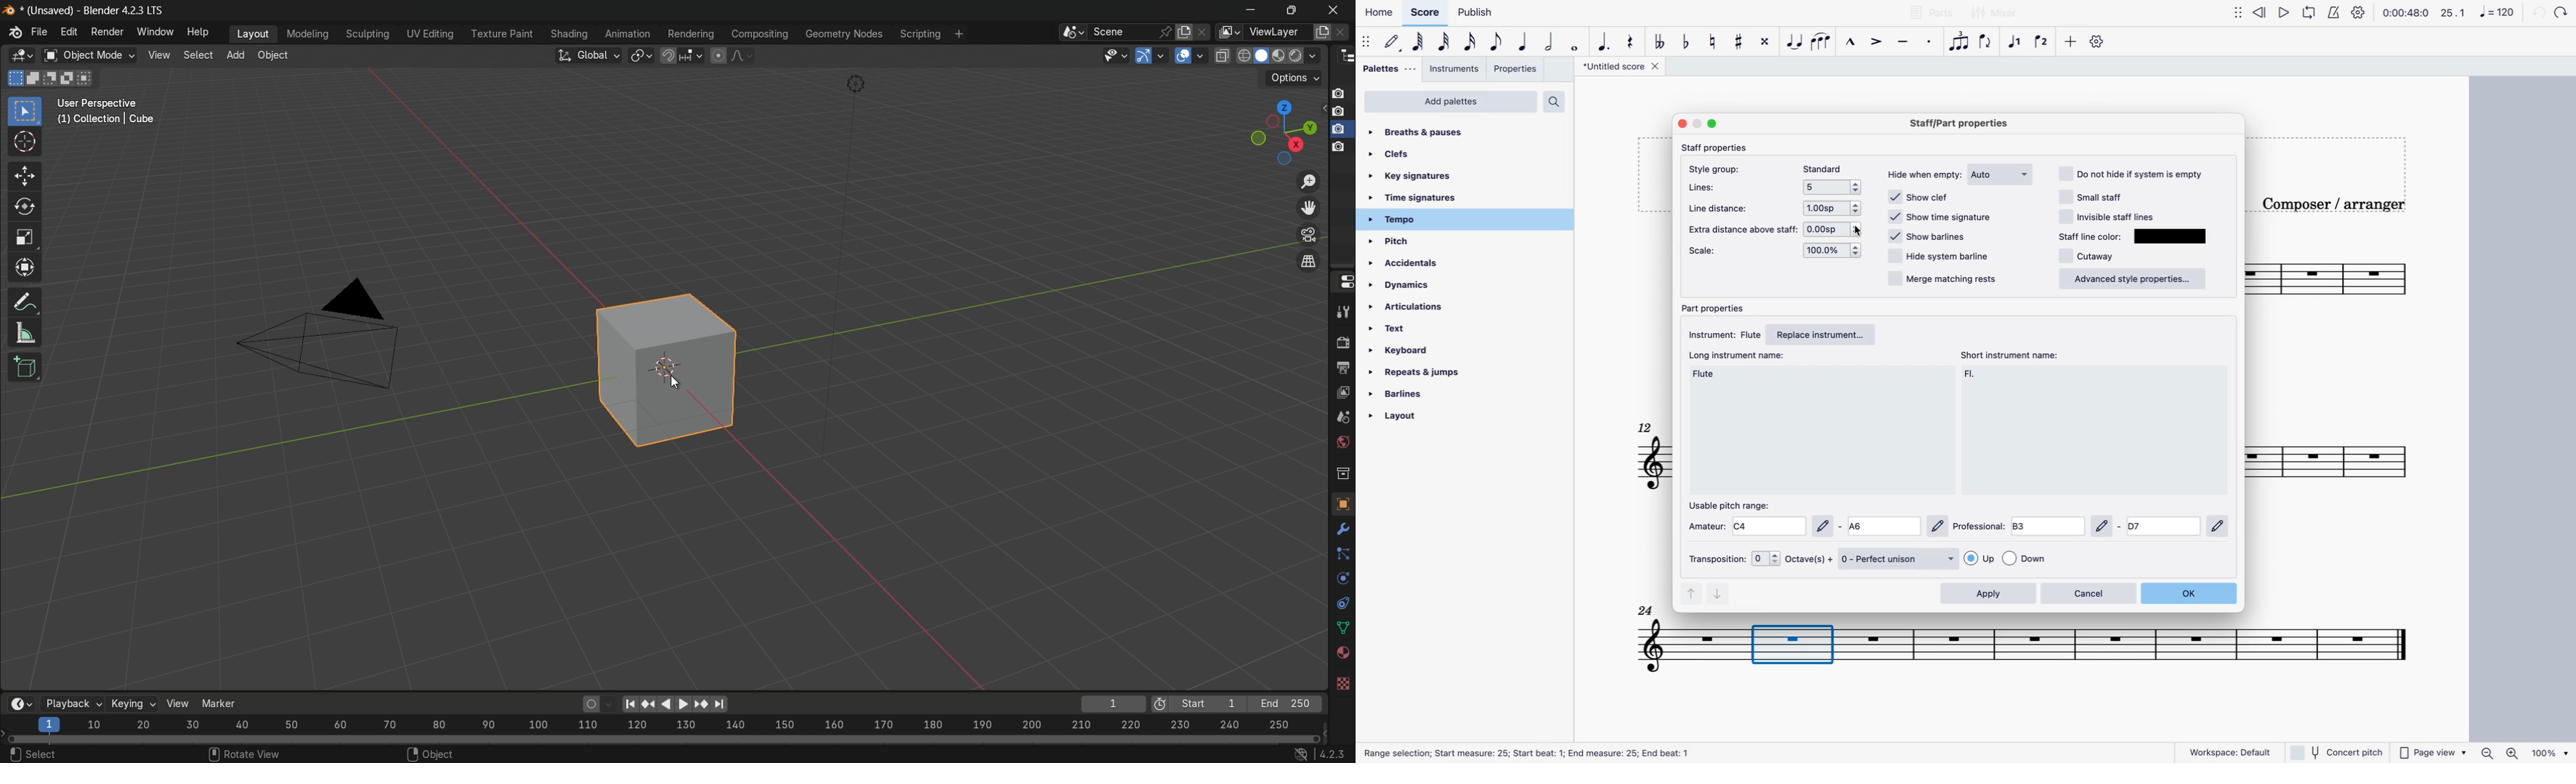 The width and height of the screenshot is (2576, 784). I want to click on texture paint menu, so click(499, 35).